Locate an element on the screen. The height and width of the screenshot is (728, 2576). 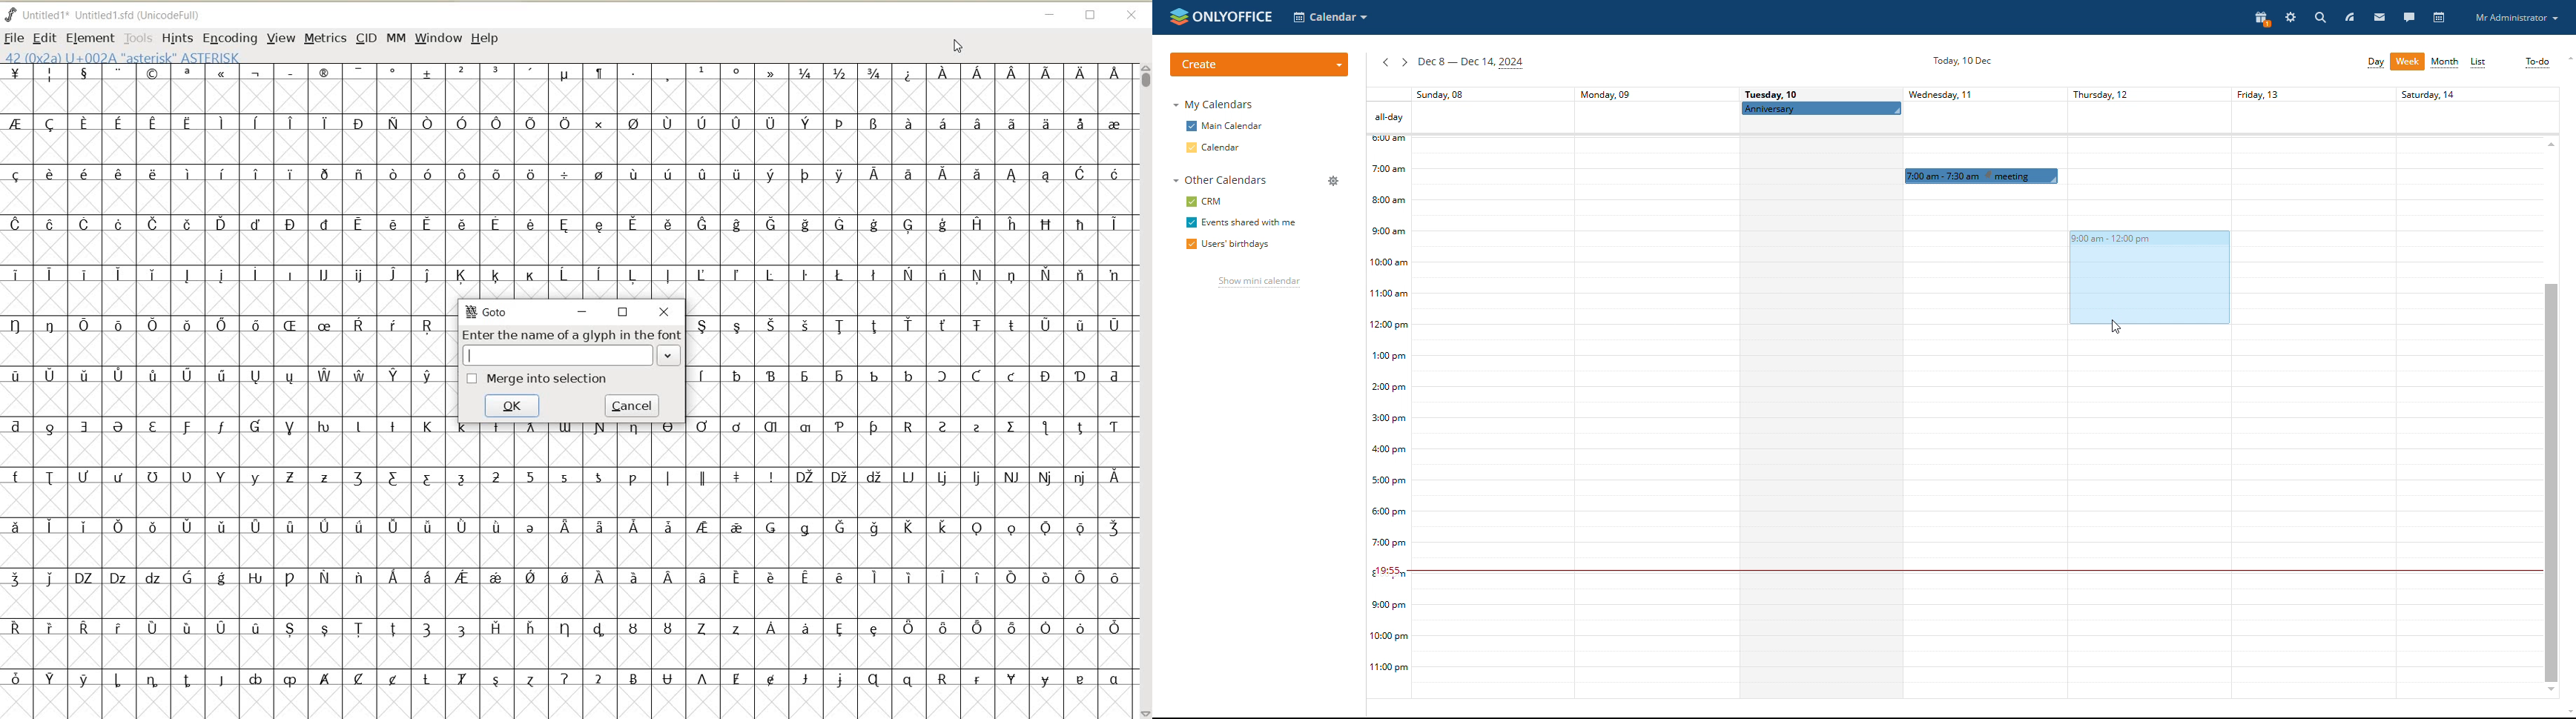
GLYPHY CHARACTERS & NUMBERS is located at coordinates (564, 179).